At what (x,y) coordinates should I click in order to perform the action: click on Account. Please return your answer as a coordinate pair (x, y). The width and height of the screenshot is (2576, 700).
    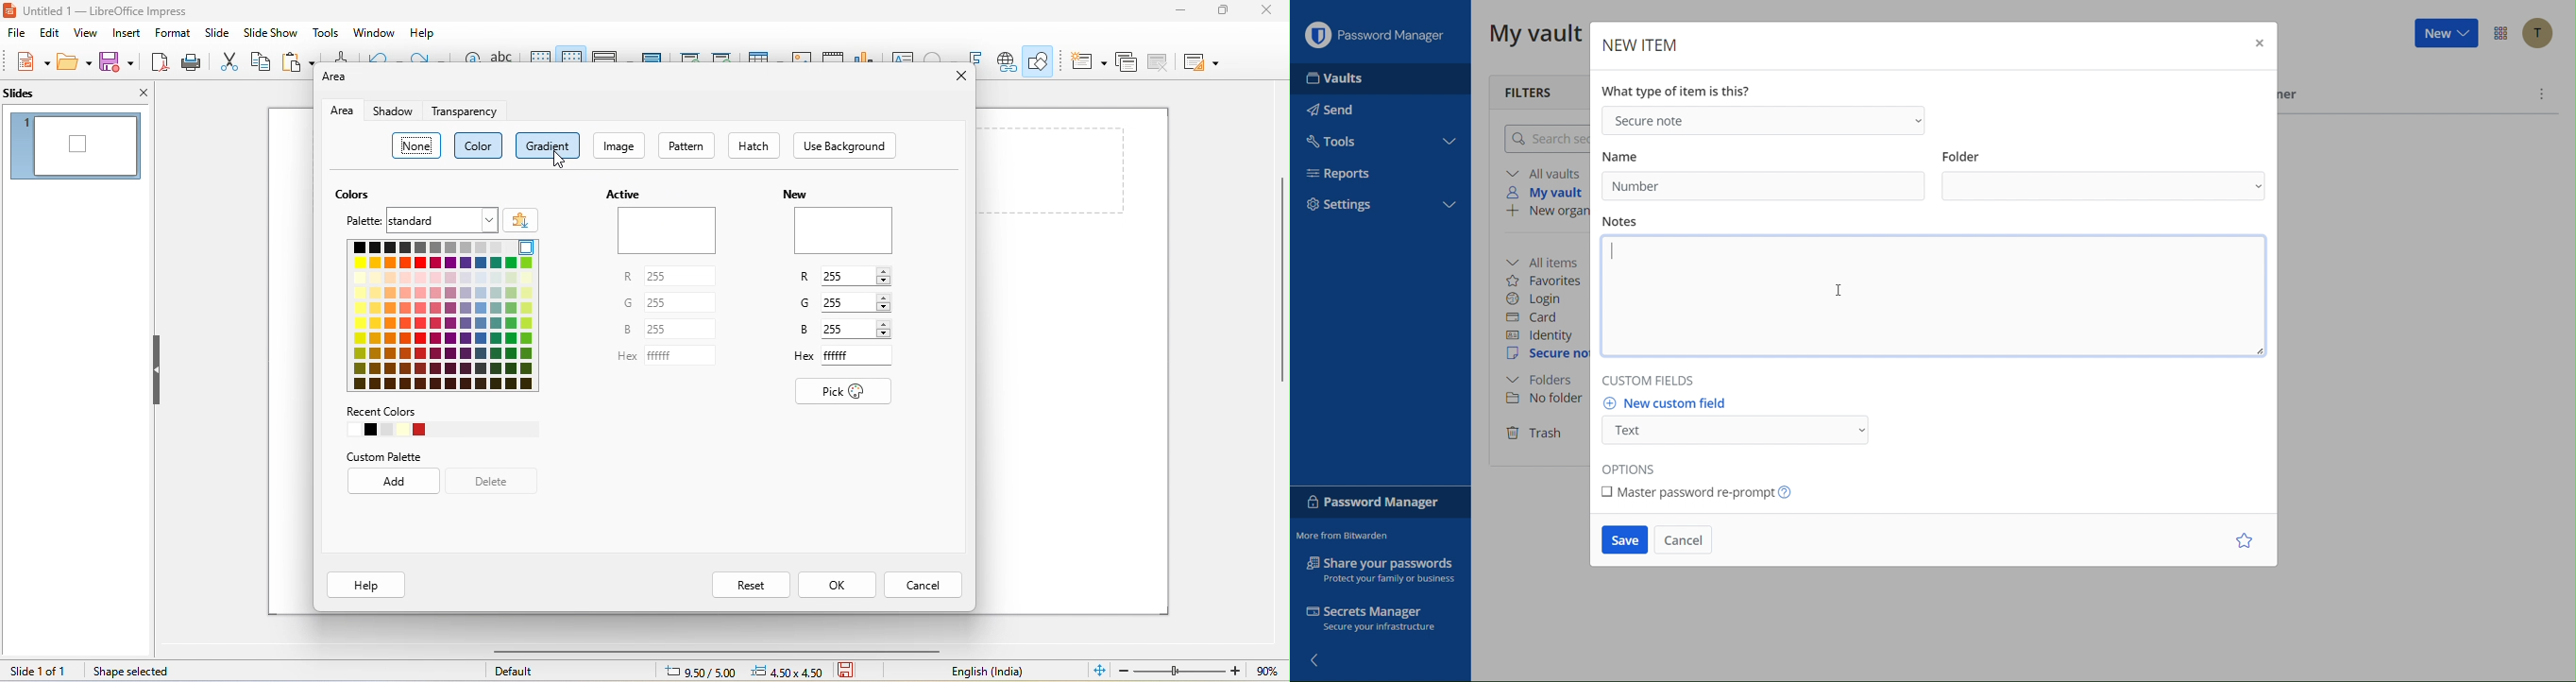
    Looking at the image, I should click on (2537, 33).